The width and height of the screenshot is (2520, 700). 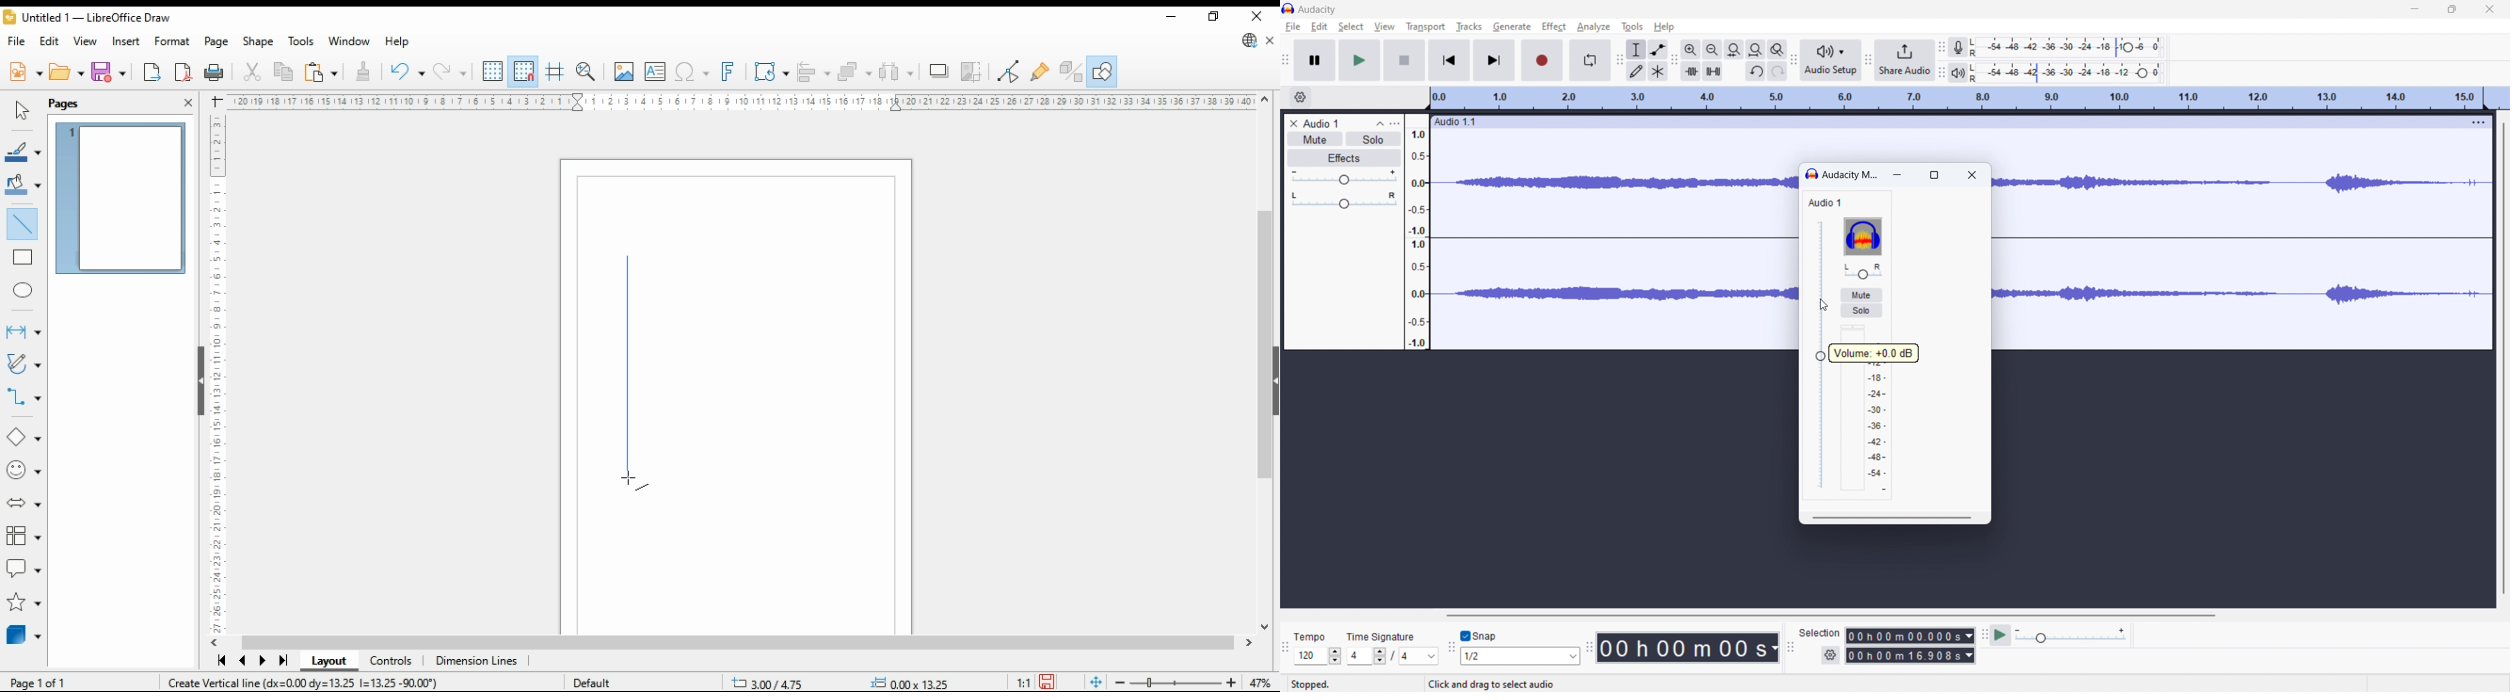 What do you see at coordinates (221, 662) in the screenshot?
I see `first page` at bounding box center [221, 662].